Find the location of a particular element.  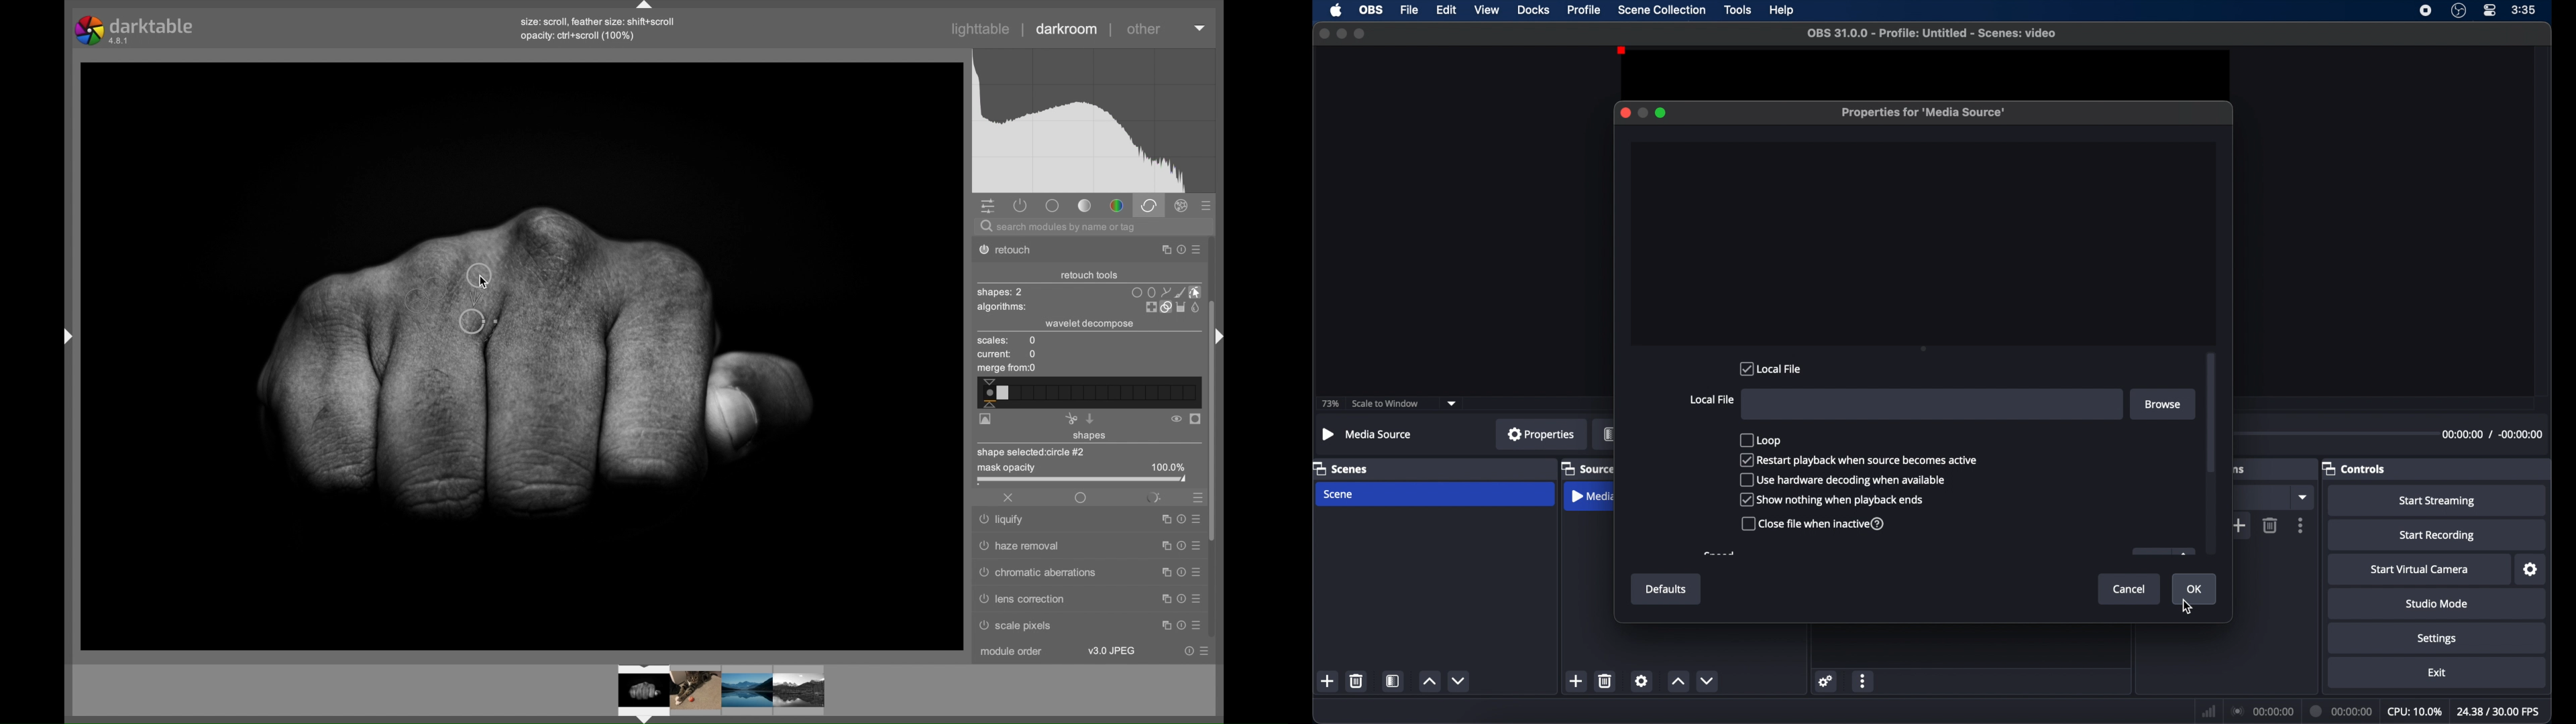

shape selected:circle #2 is located at coordinates (1036, 452).